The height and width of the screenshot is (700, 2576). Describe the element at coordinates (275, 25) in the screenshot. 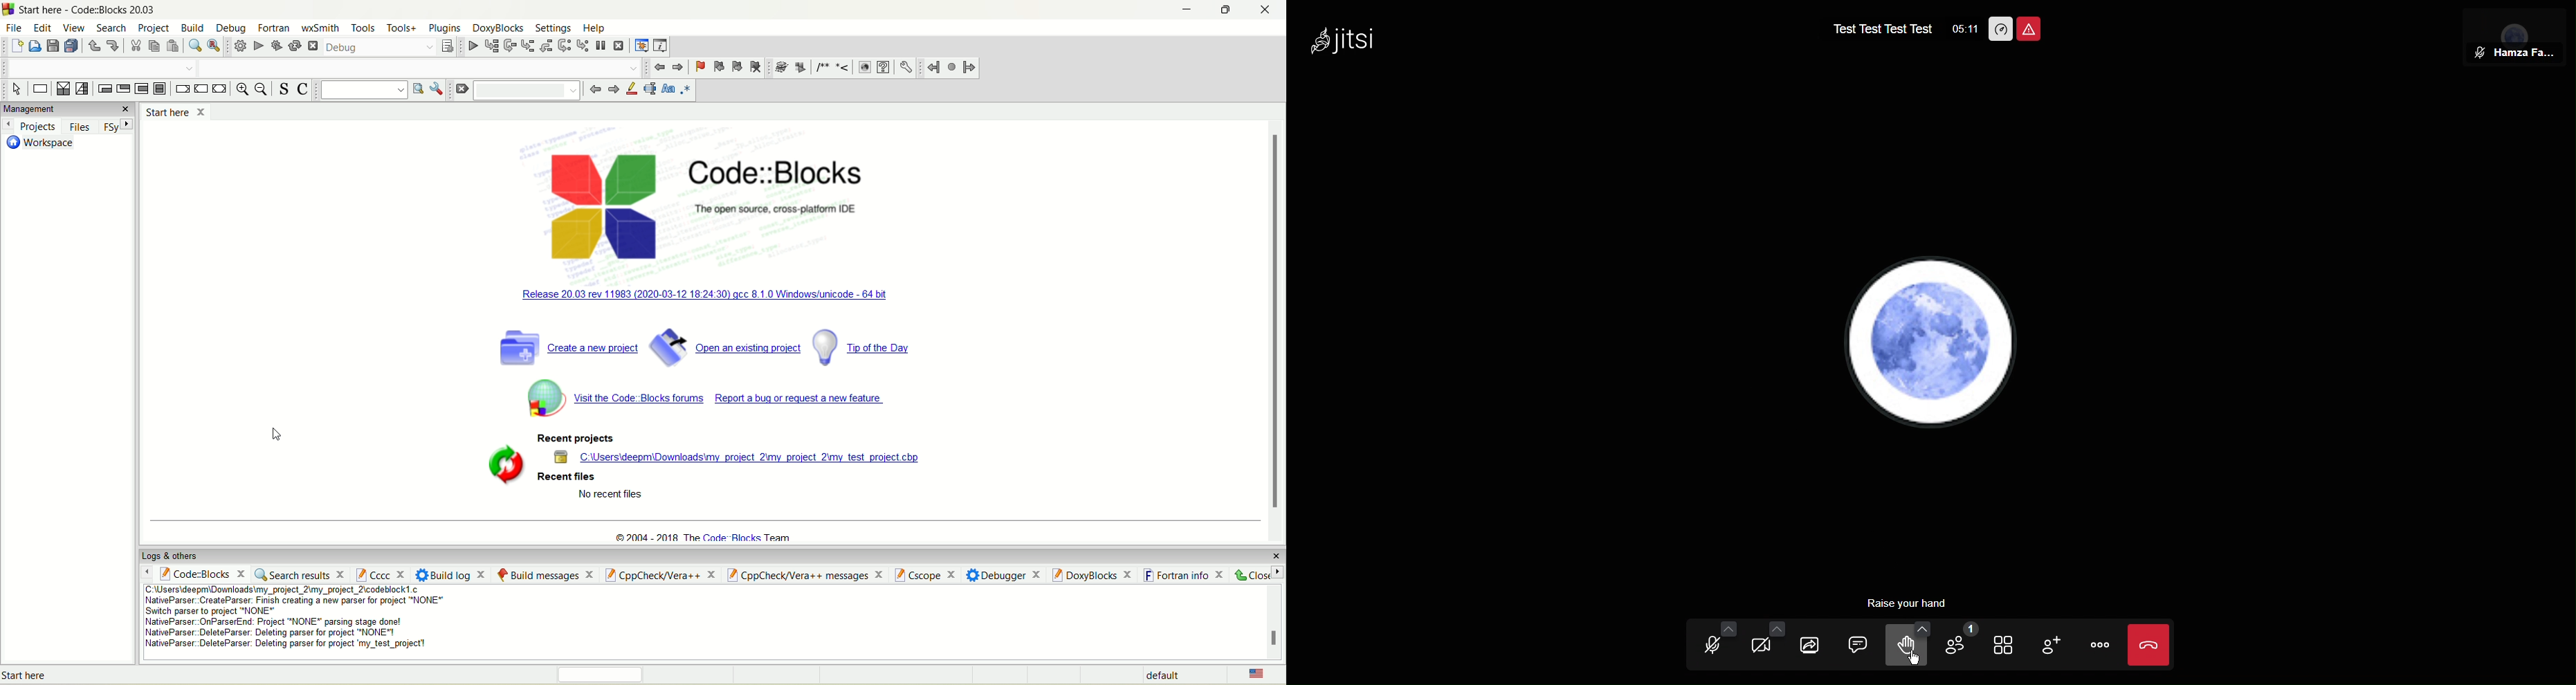

I see `fortran` at that location.